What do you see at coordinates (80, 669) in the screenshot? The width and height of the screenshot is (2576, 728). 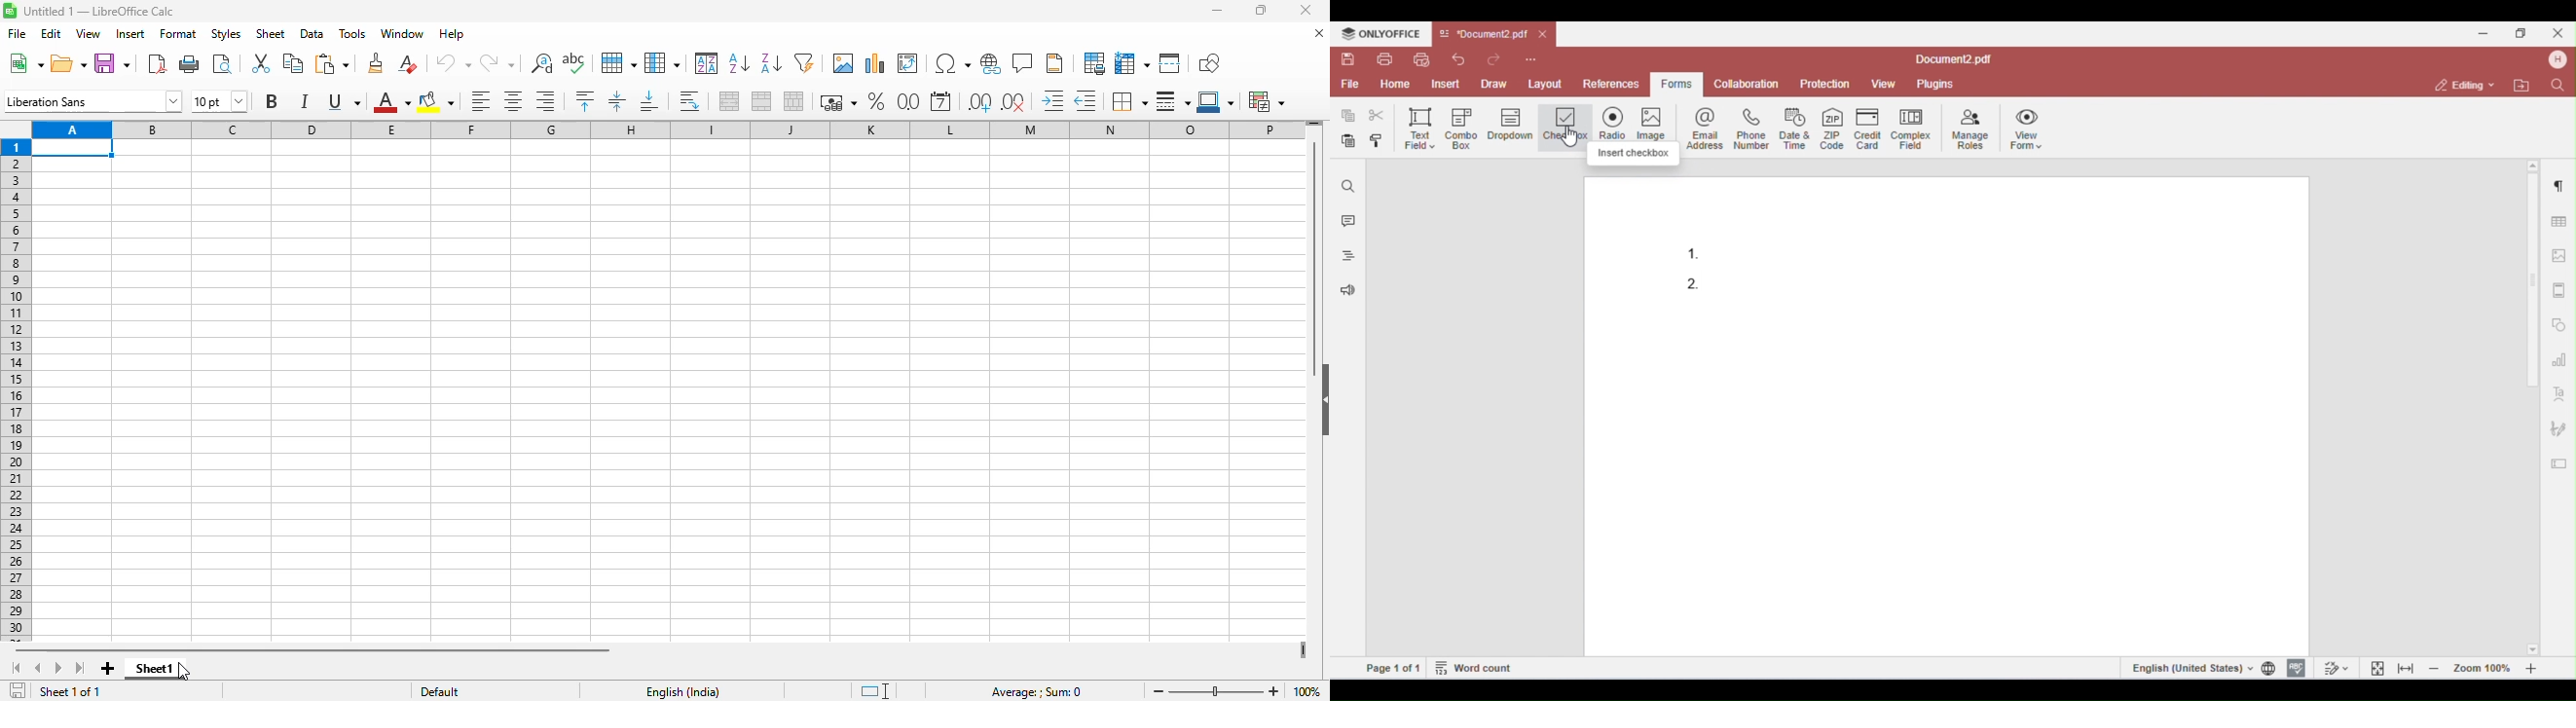 I see `scroll to last sheet` at bounding box center [80, 669].